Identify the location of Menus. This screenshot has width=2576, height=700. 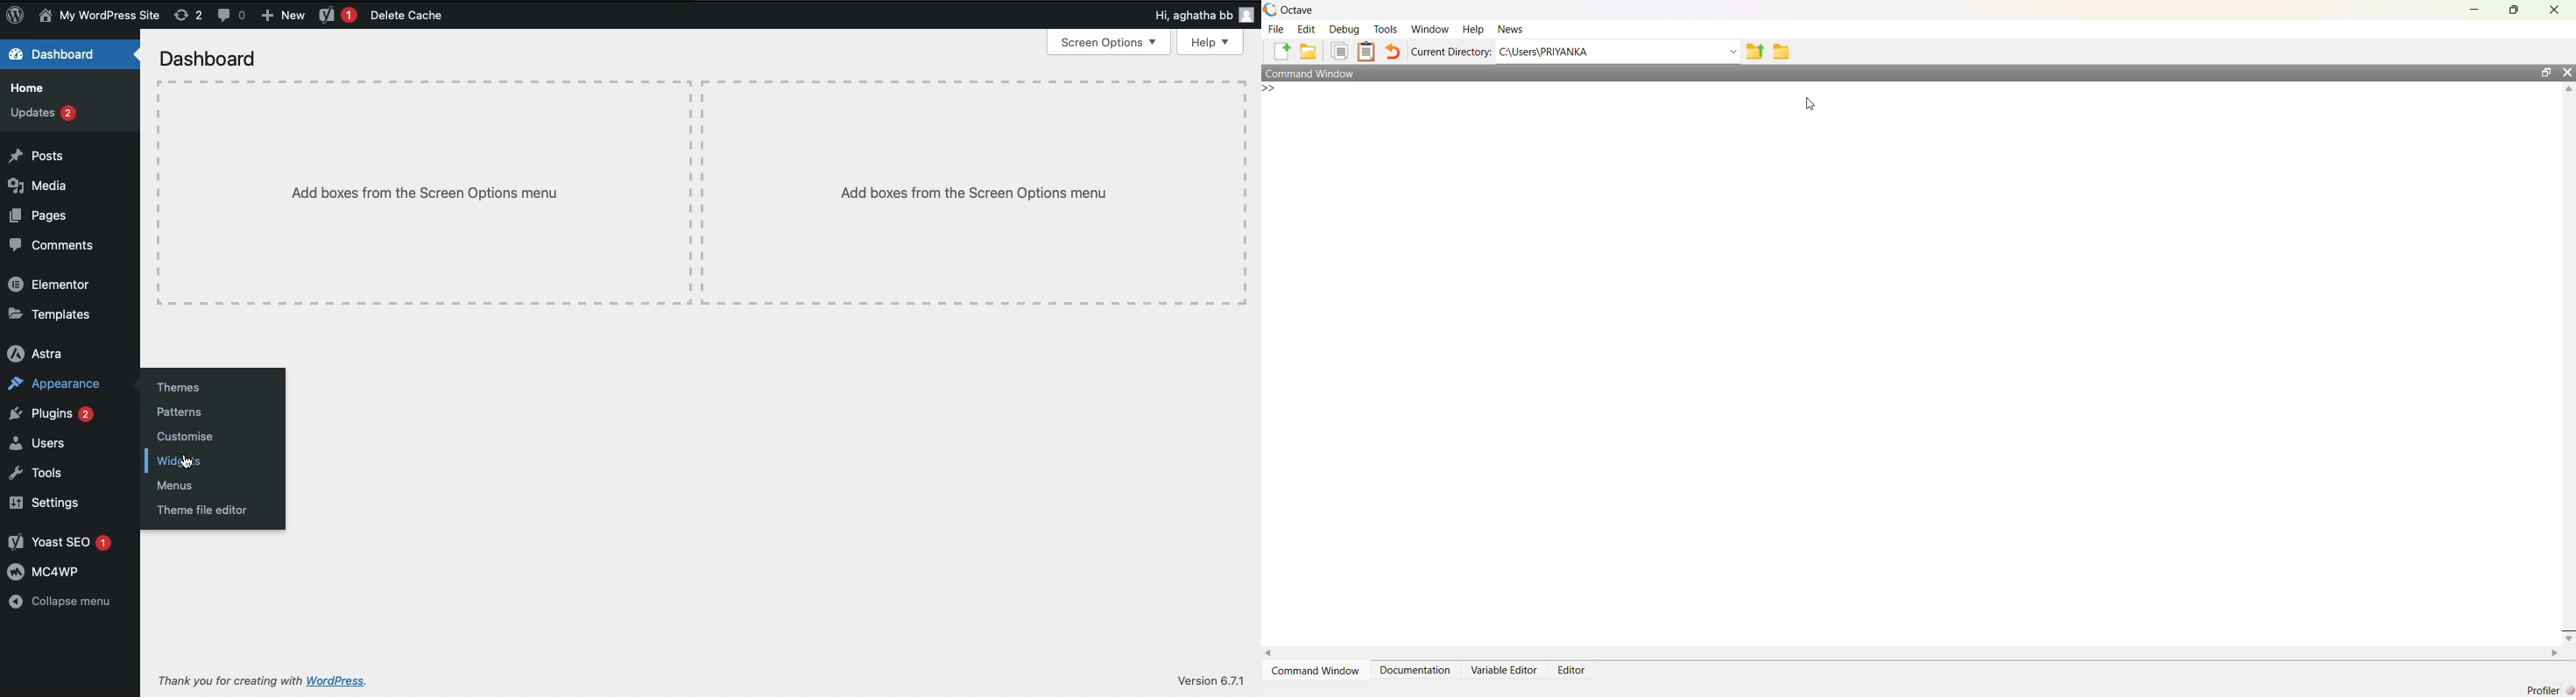
(188, 487).